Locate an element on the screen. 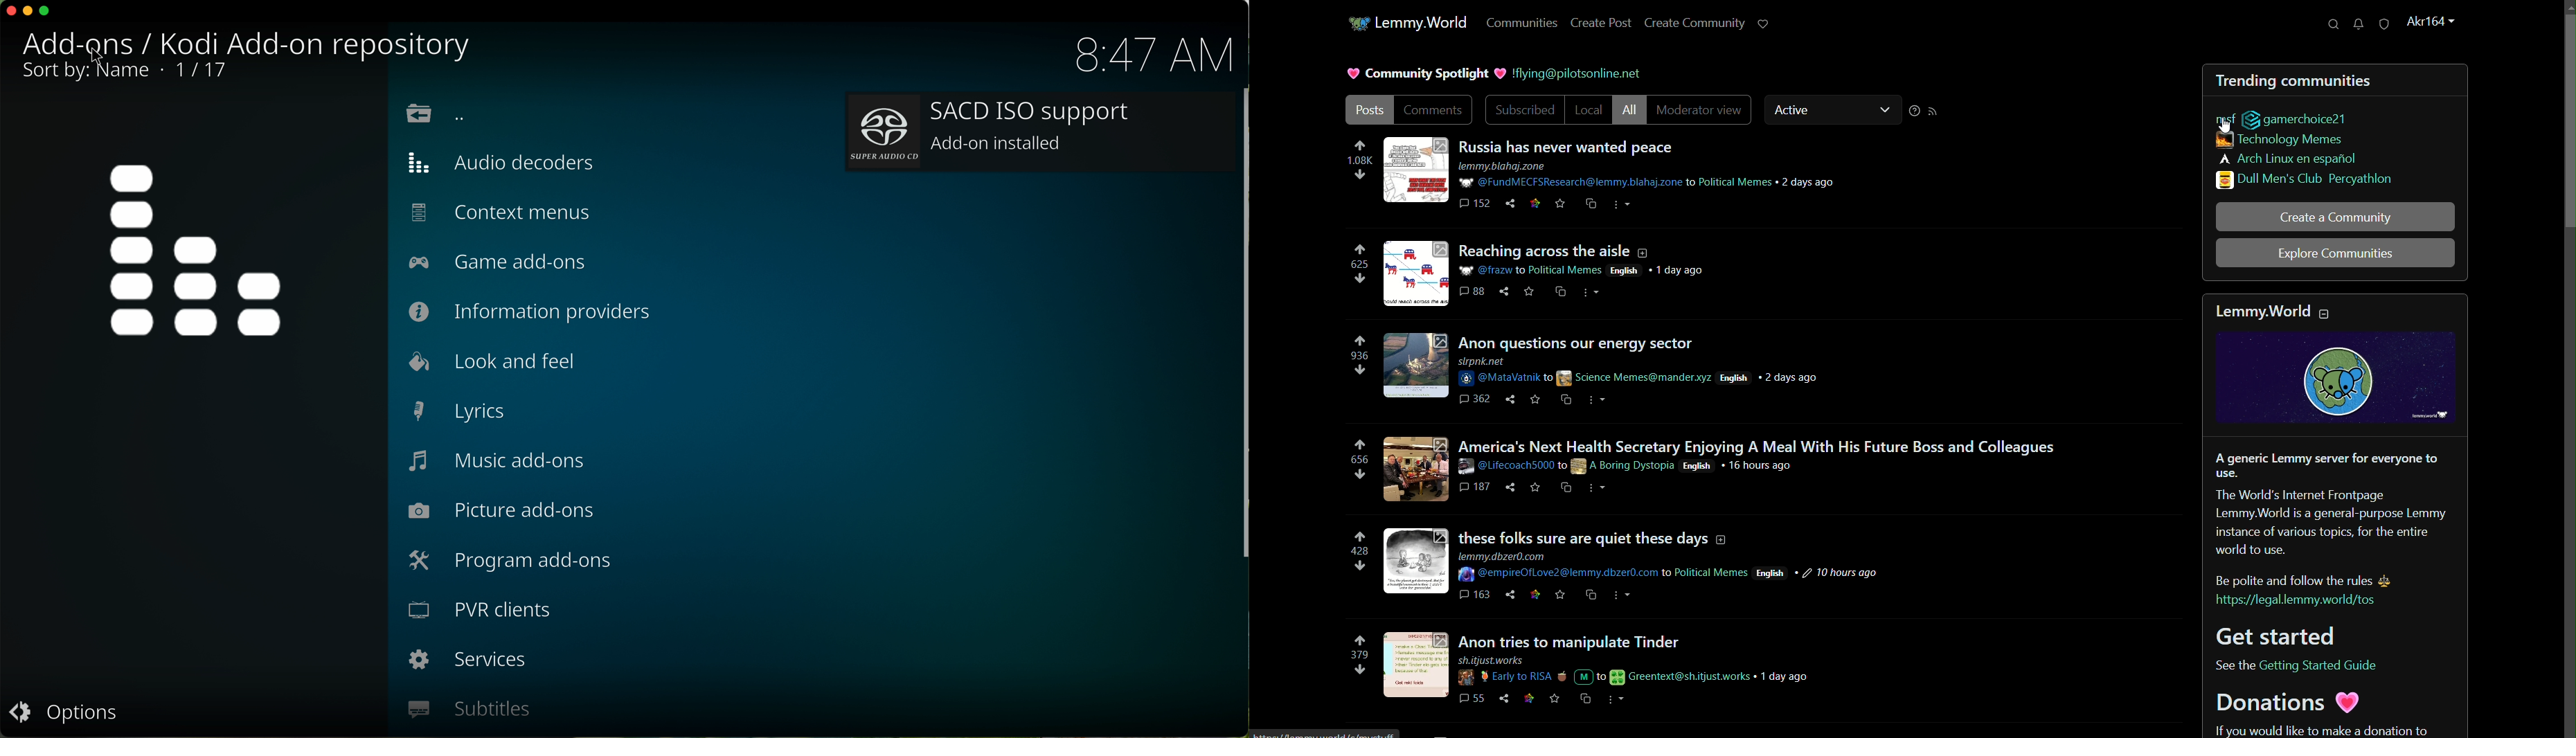 Image resolution: width=2576 pixels, height=756 pixels. share is located at coordinates (1510, 487).